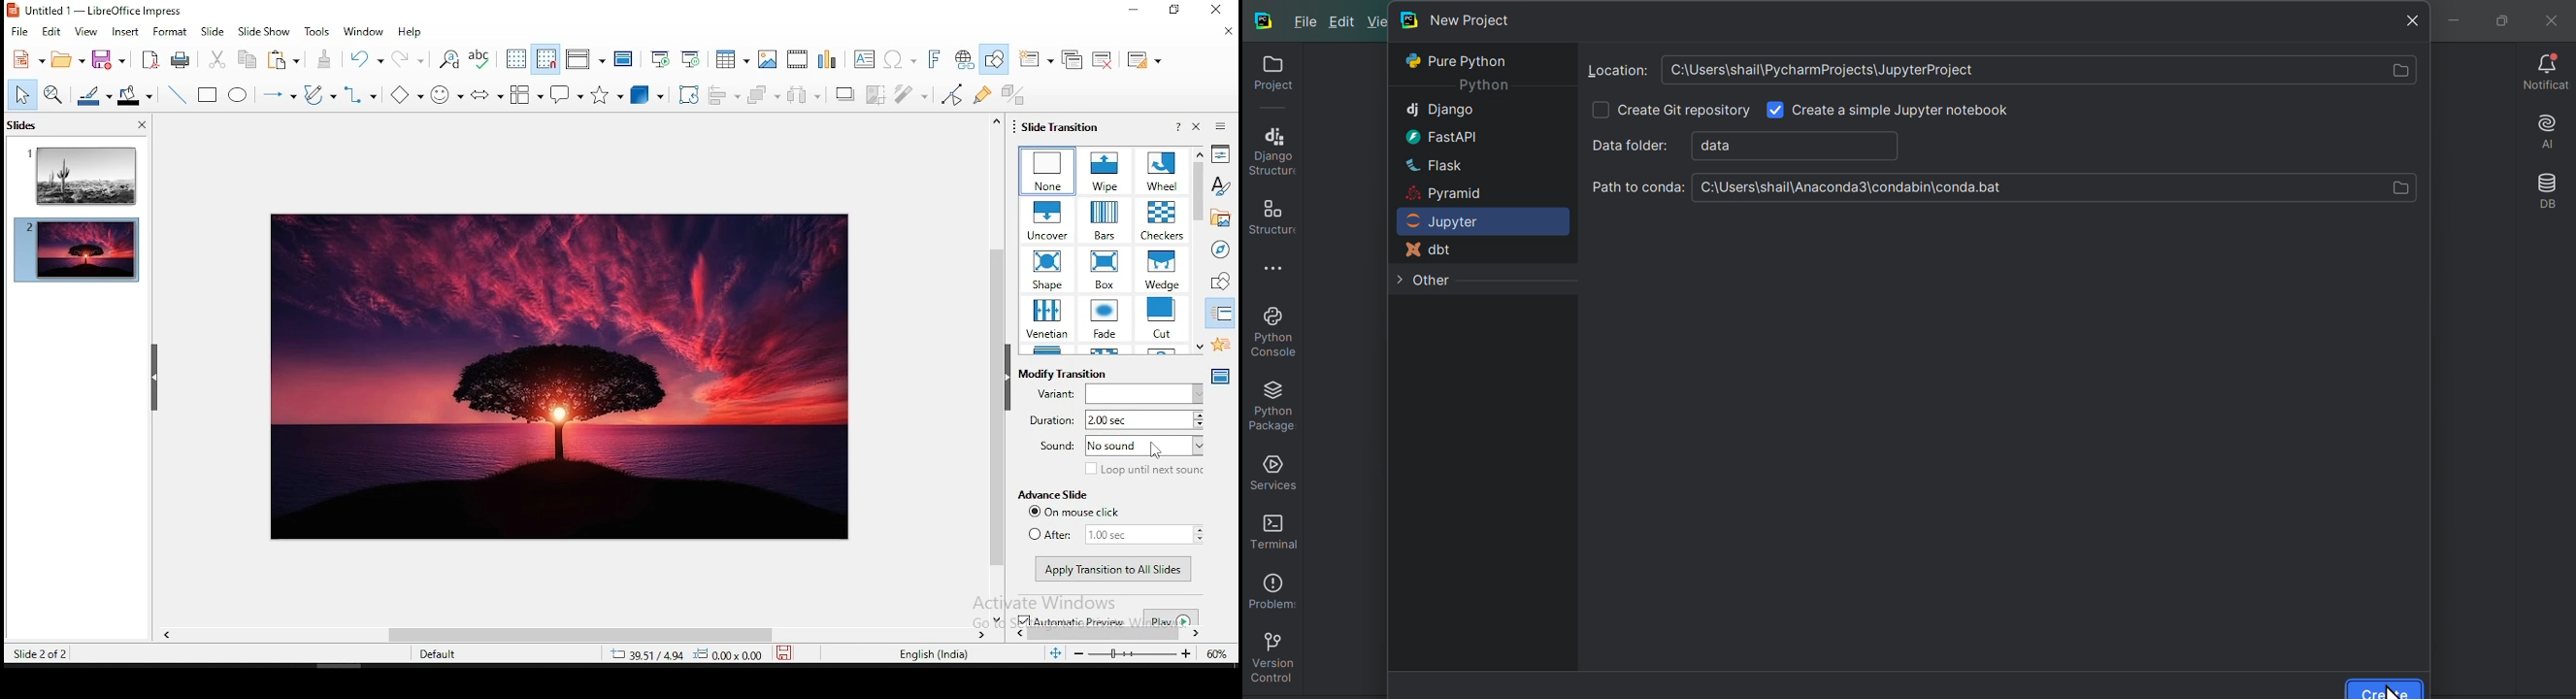 This screenshot has height=700, width=2576. What do you see at coordinates (517, 59) in the screenshot?
I see `show grid` at bounding box center [517, 59].